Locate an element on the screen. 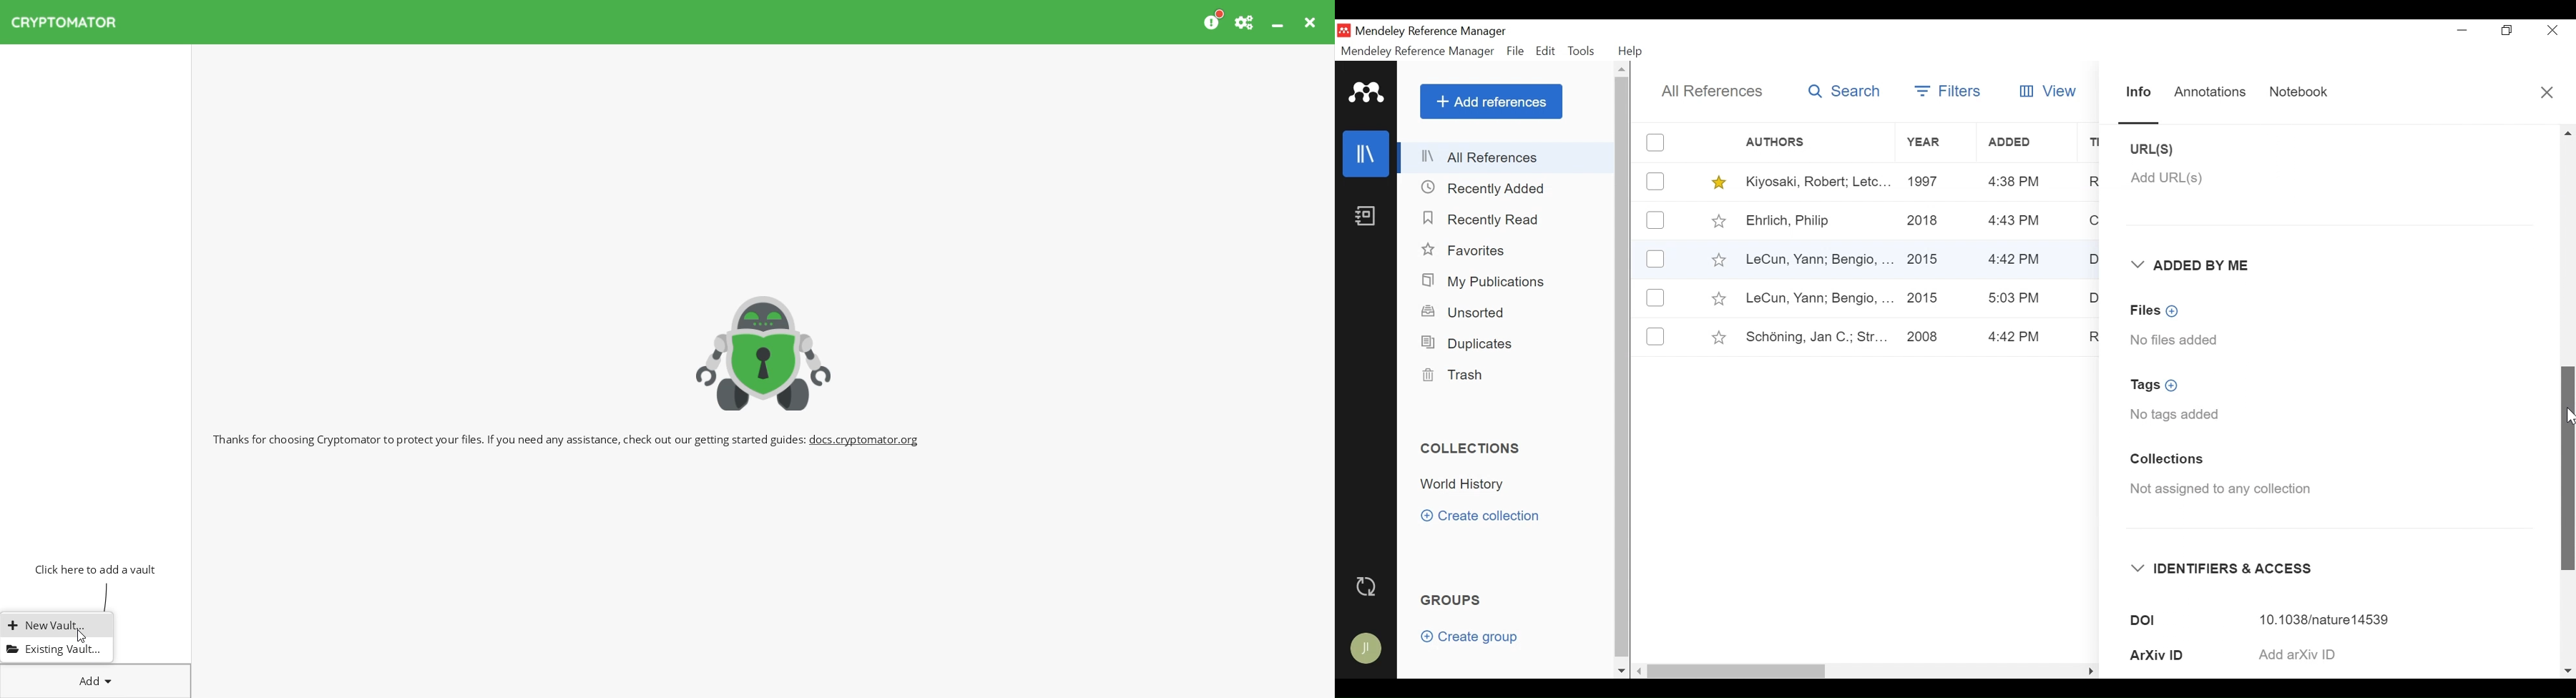  Mendeley Reference Manager is located at coordinates (1417, 51).